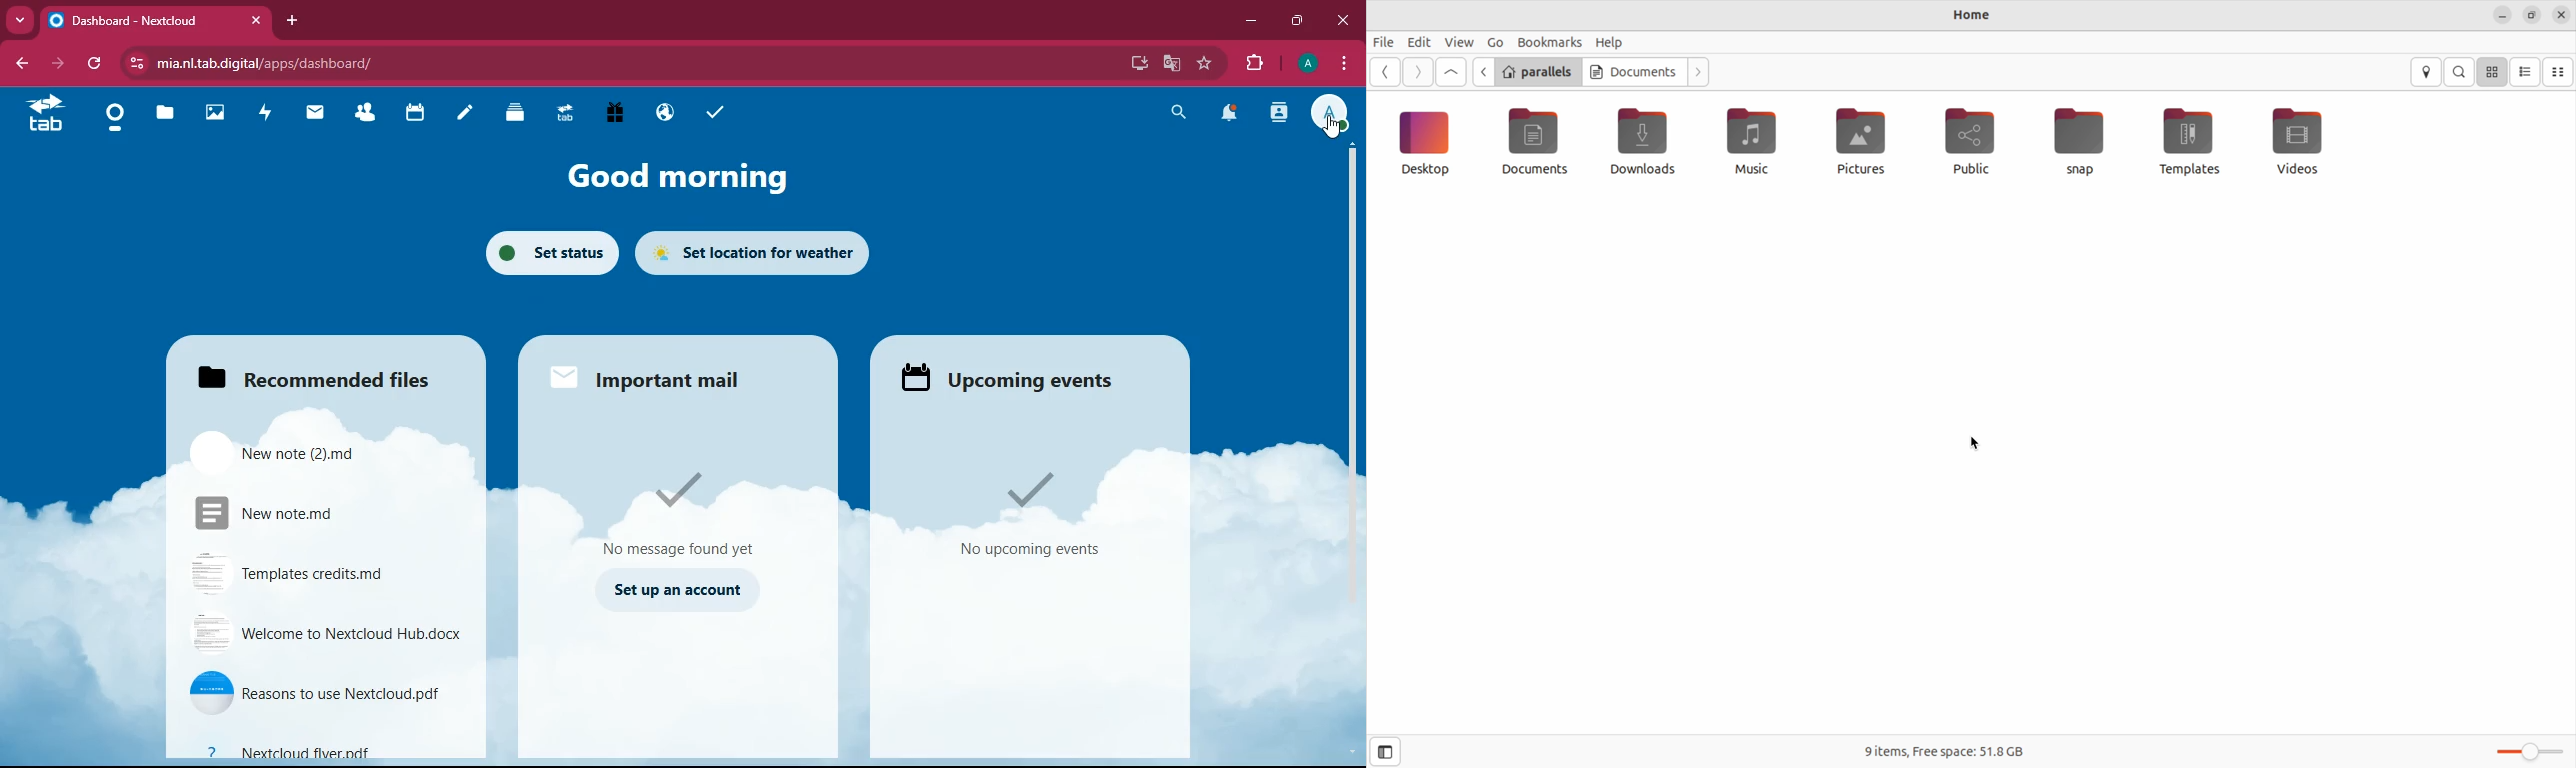 This screenshot has height=784, width=2576. I want to click on calendar, so click(412, 115).